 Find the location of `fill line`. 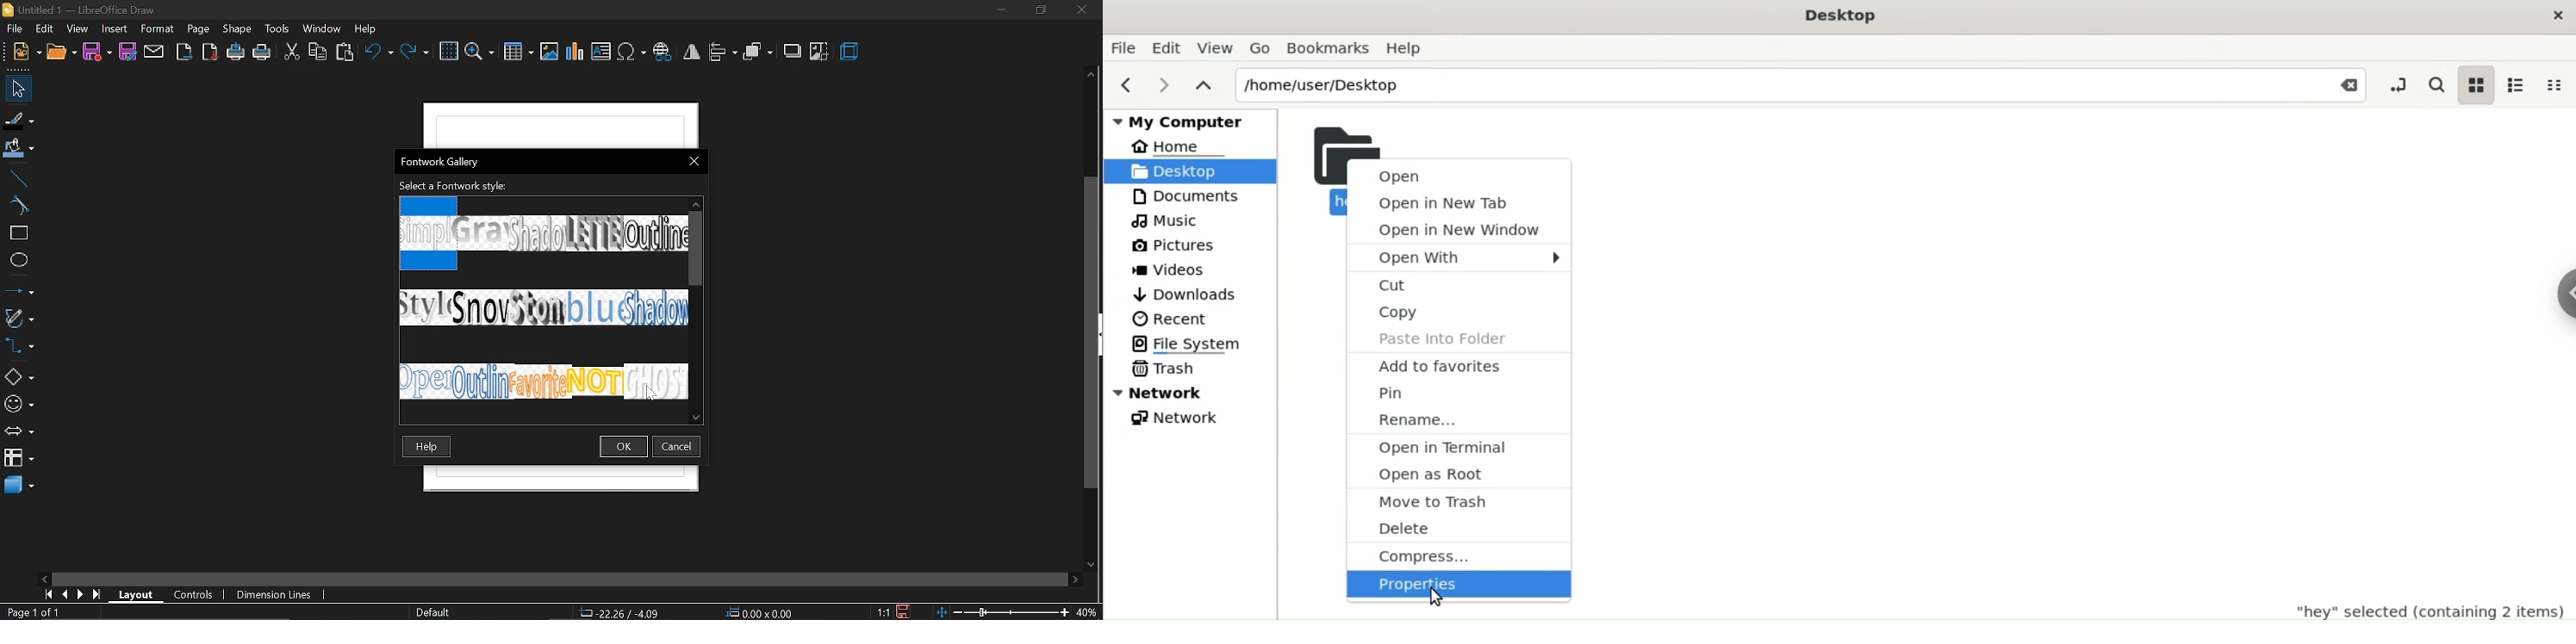

fill line is located at coordinates (20, 119).